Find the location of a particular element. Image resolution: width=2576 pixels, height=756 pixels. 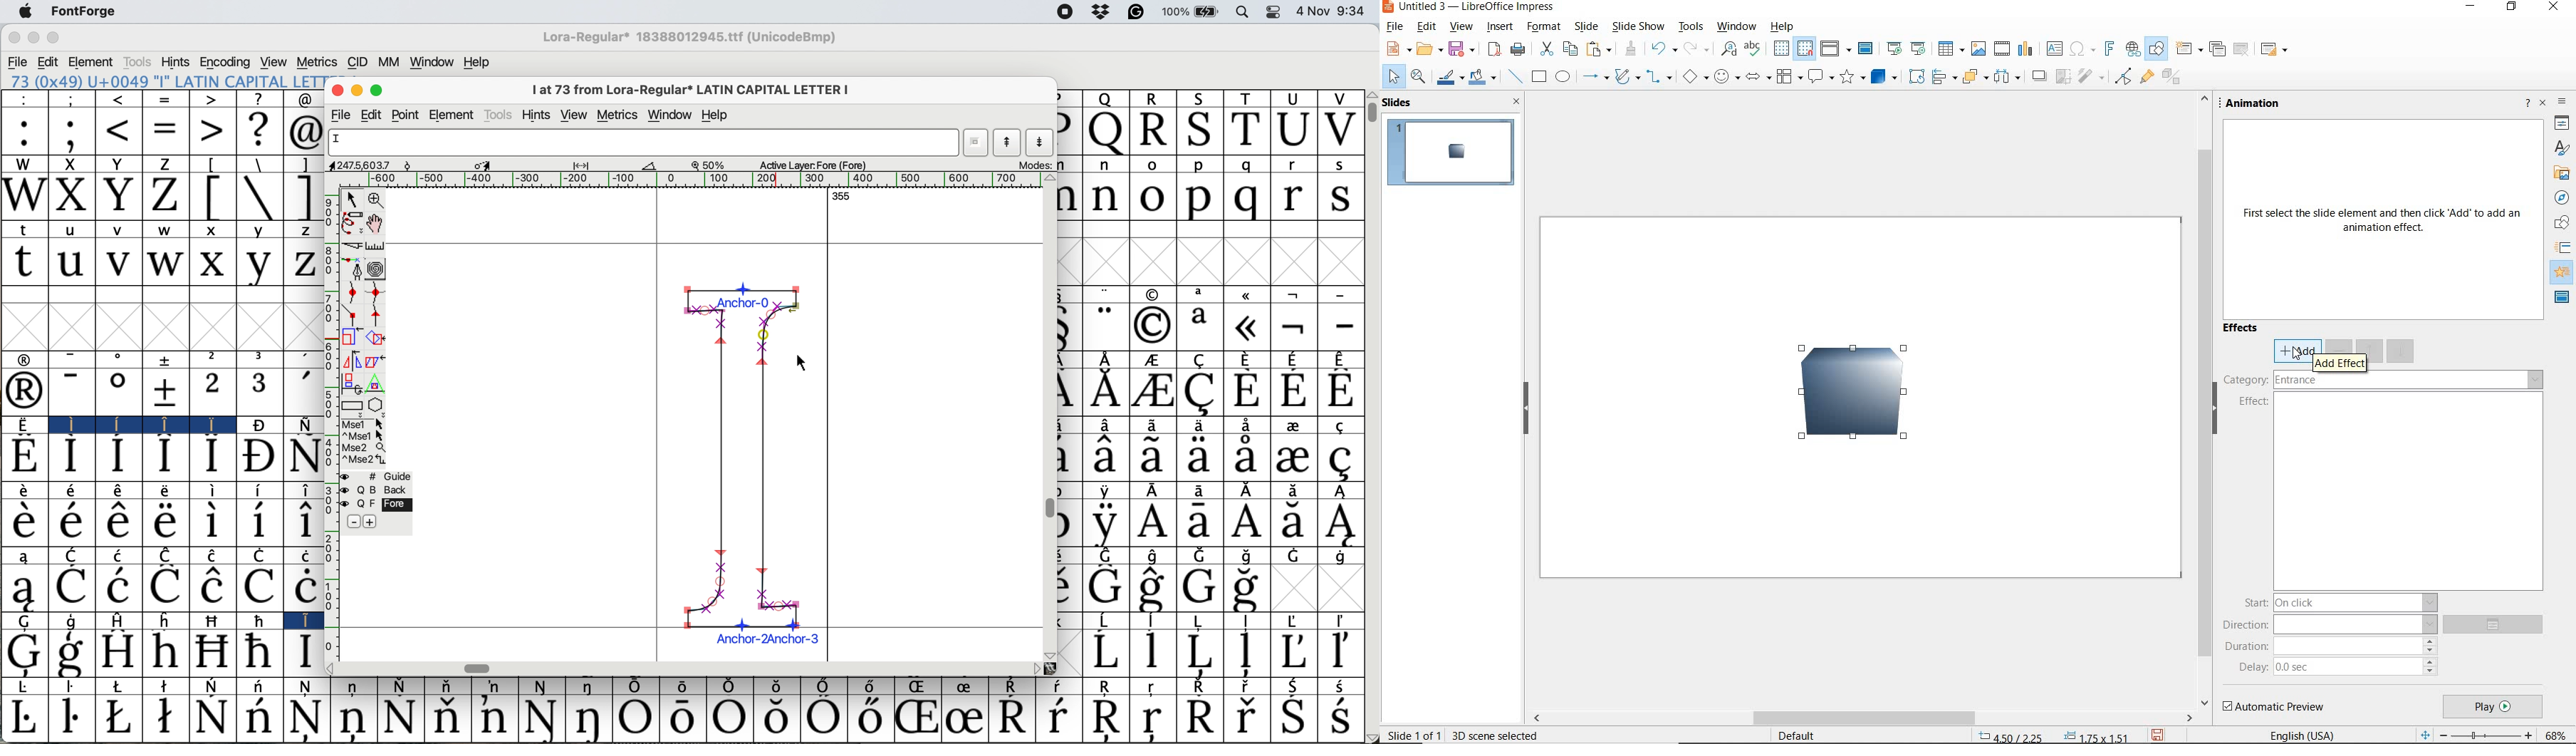

add a curve point horizontally or vertically is located at coordinates (375, 293).